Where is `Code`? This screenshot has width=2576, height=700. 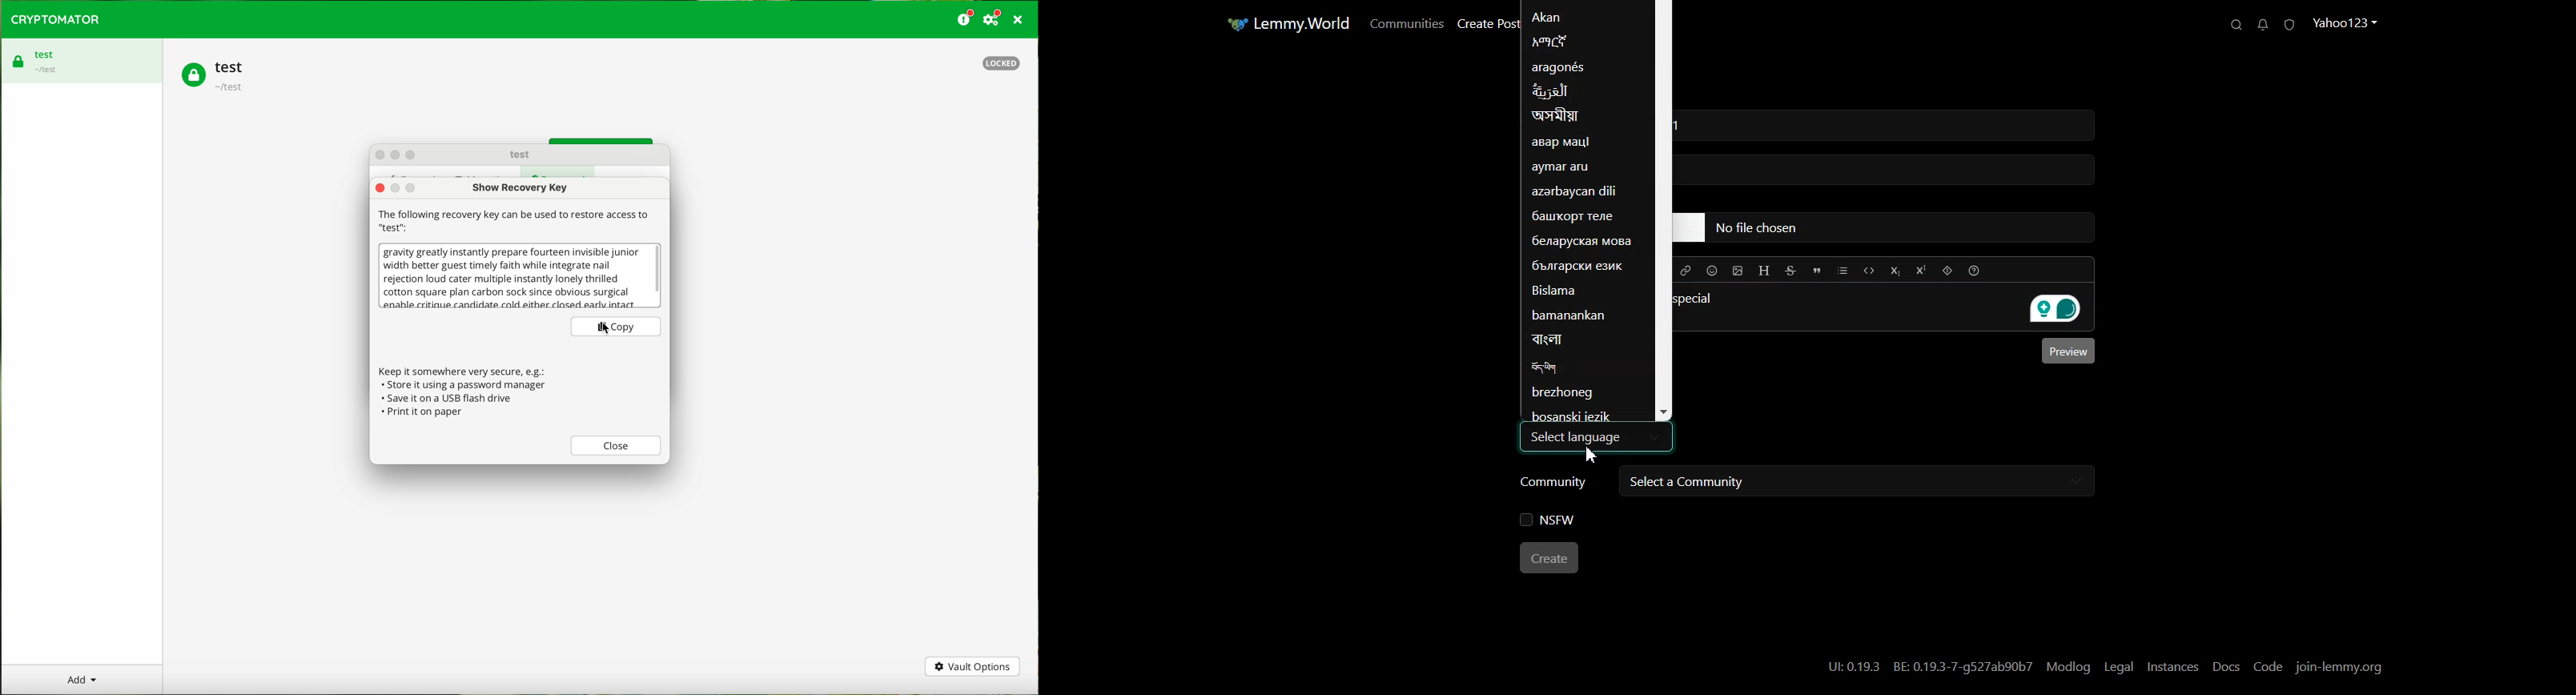 Code is located at coordinates (1870, 270).